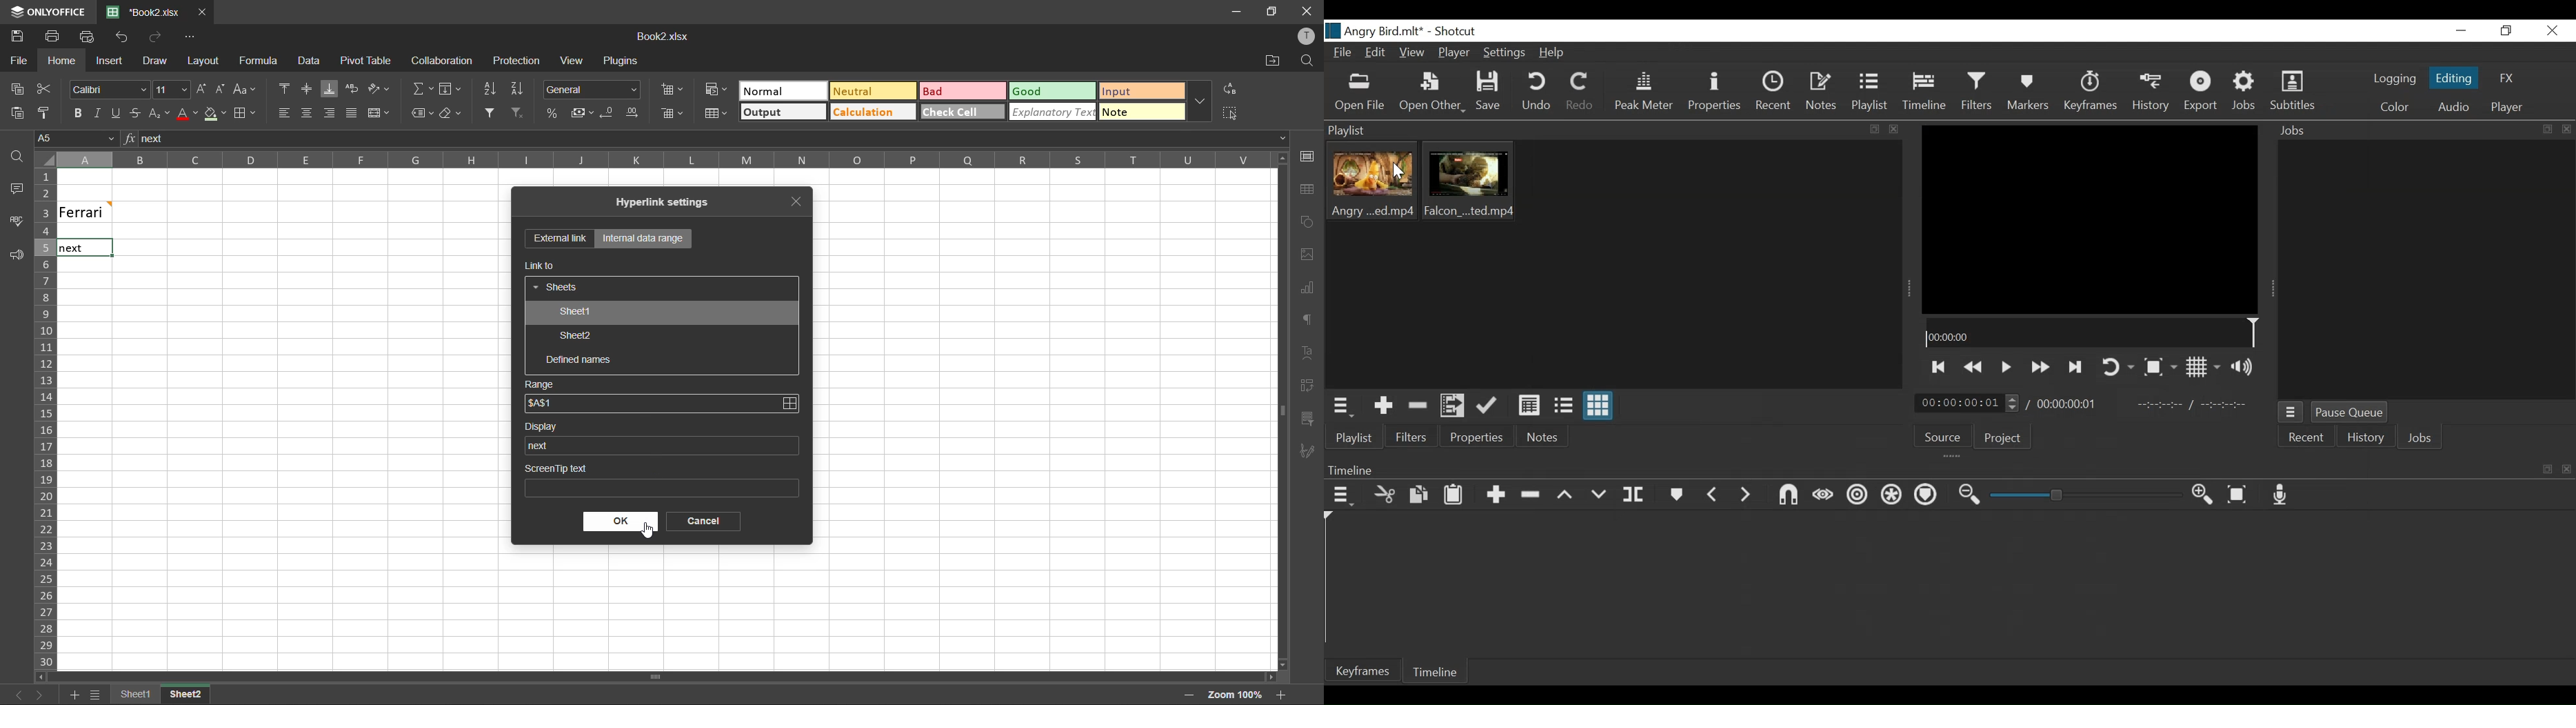 Image resolution: width=2576 pixels, height=728 pixels. Describe the element at coordinates (2427, 272) in the screenshot. I see `Jobs Panel` at that location.